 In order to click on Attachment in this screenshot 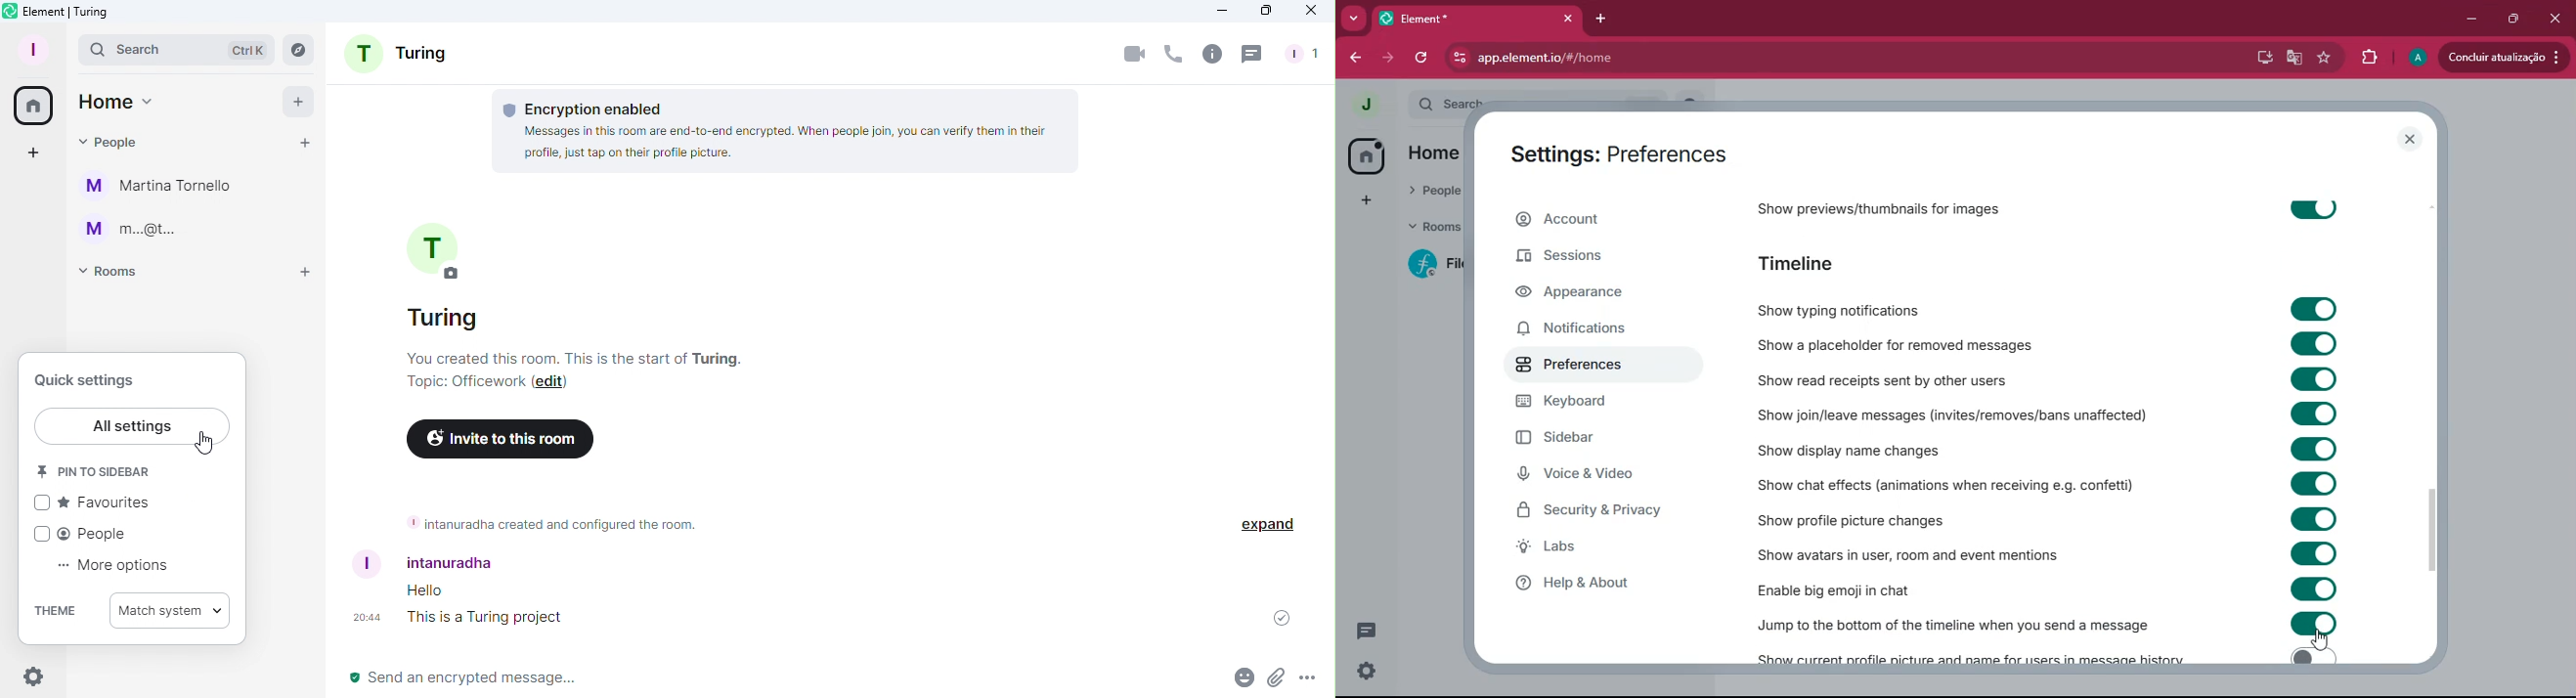, I will do `click(1278, 677)`.